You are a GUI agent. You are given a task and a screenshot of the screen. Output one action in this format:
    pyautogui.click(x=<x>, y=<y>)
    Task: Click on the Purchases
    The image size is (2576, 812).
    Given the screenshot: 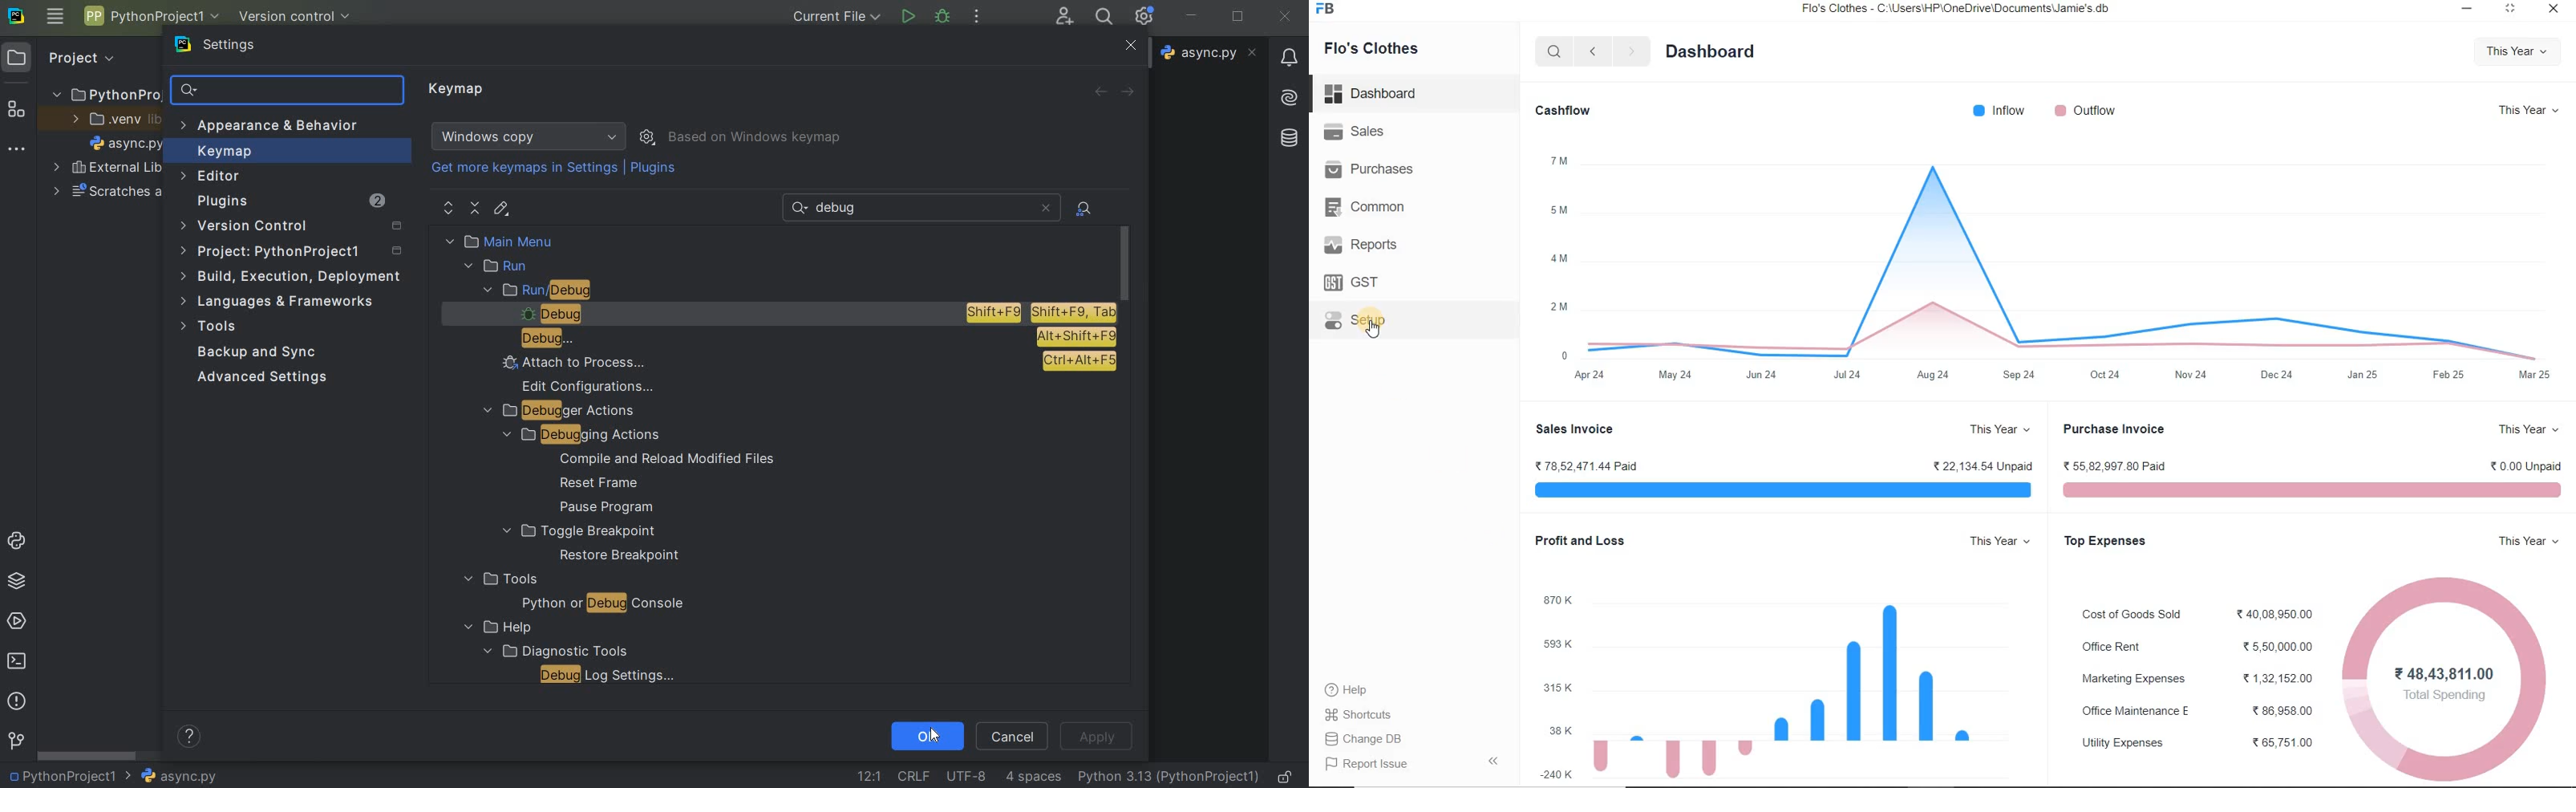 What is the action you would take?
    pyautogui.click(x=1377, y=170)
    